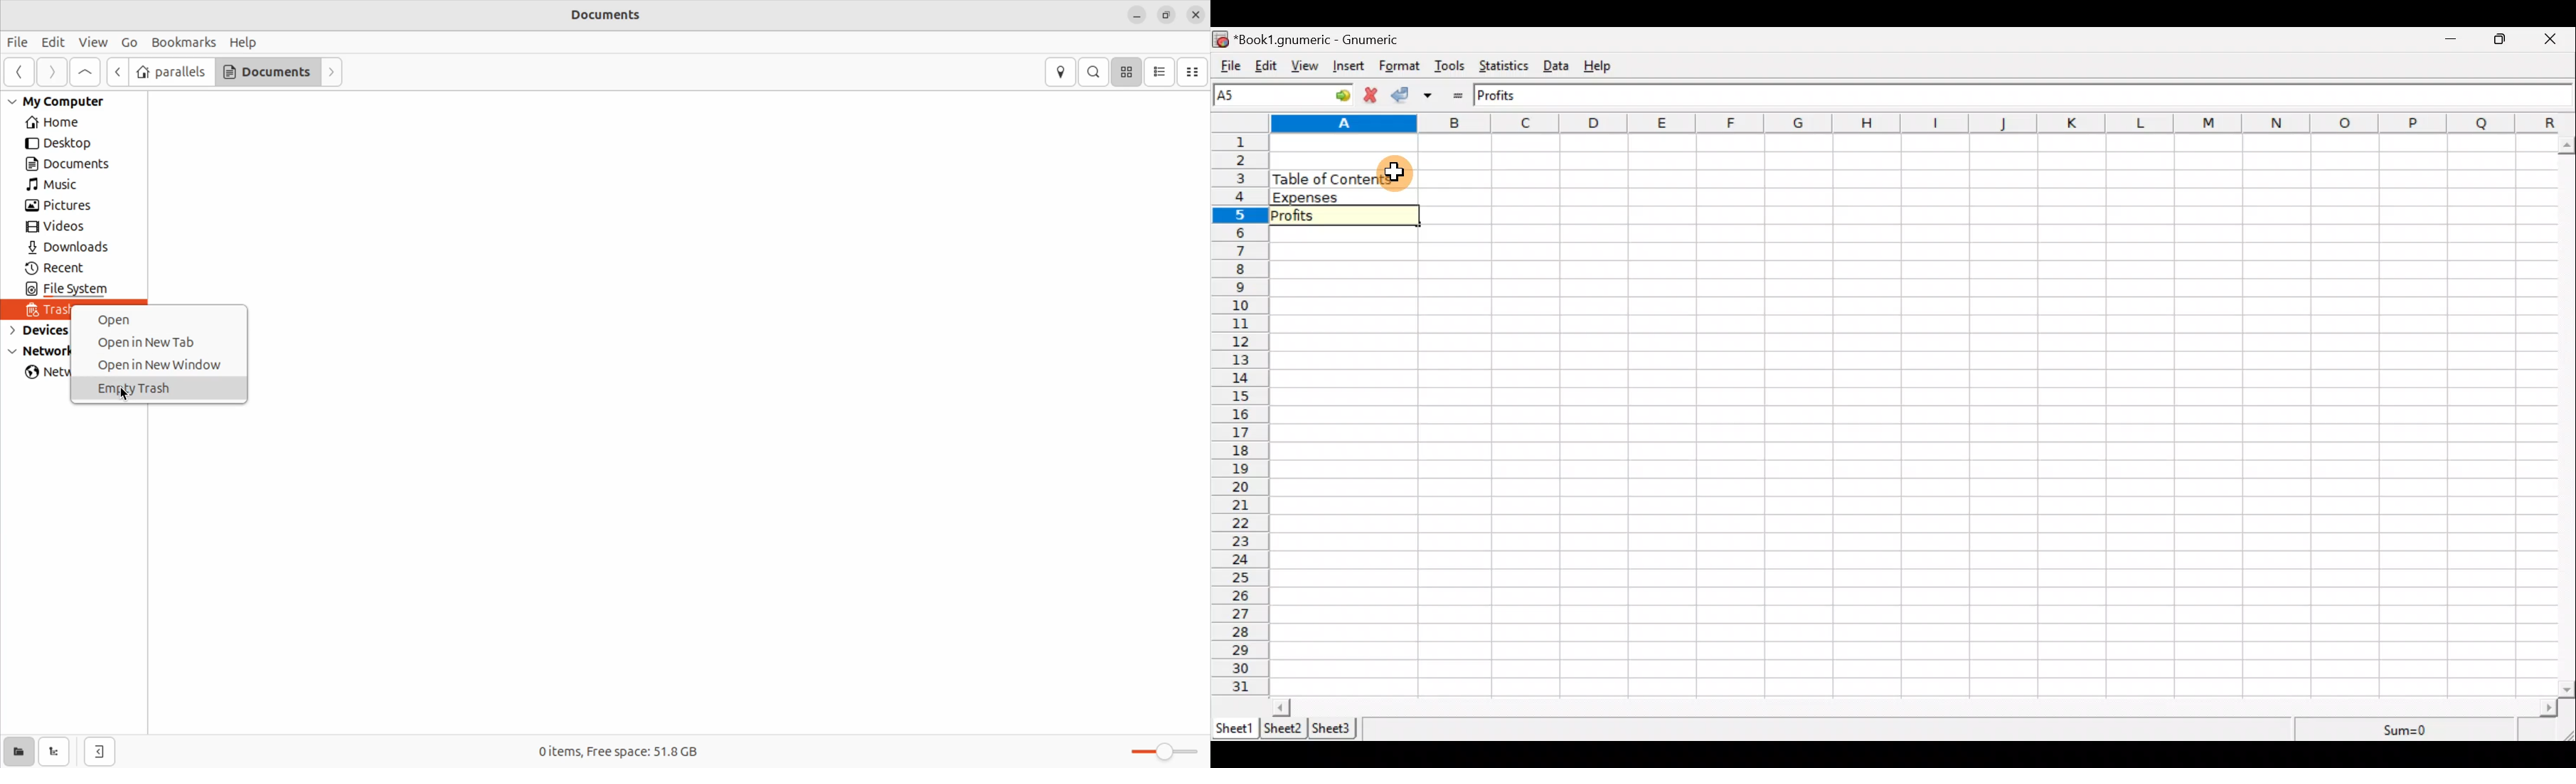 The image size is (2576, 784). What do you see at coordinates (1433, 95) in the screenshot?
I see `Accept change in multiple cells` at bounding box center [1433, 95].